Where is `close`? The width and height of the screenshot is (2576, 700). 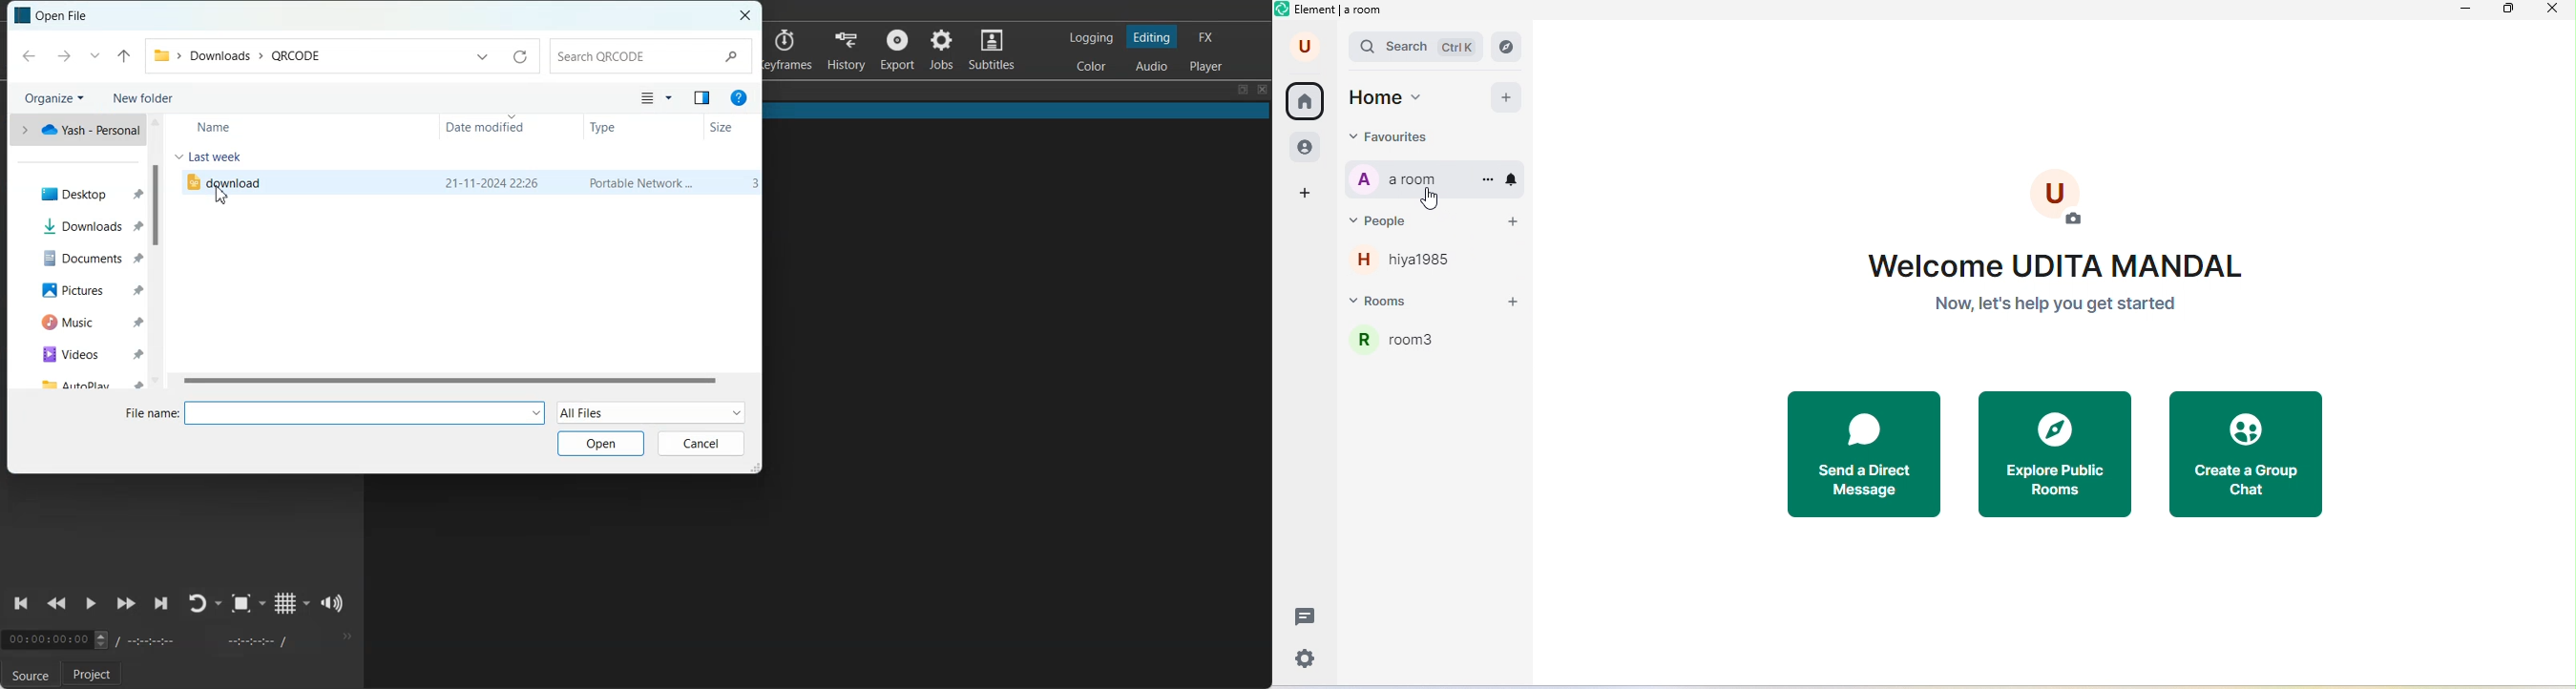 close is located at coordinates (2556, 11).